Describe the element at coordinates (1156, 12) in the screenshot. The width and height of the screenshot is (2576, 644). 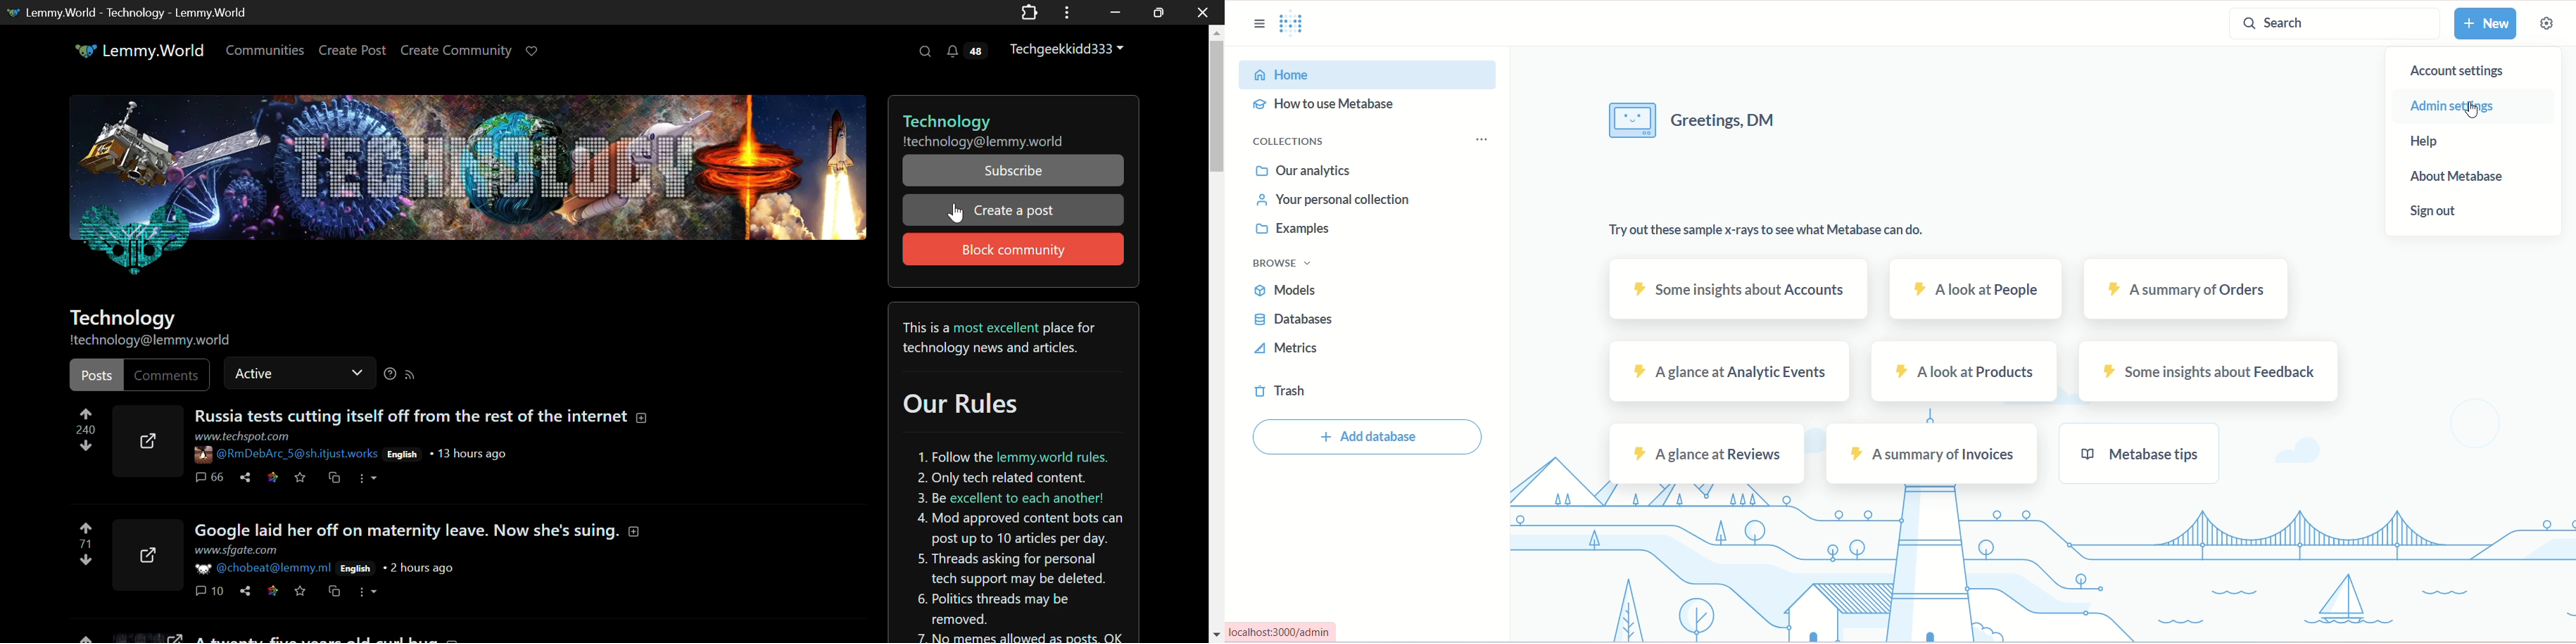
I see `Minimize Window` at that location.